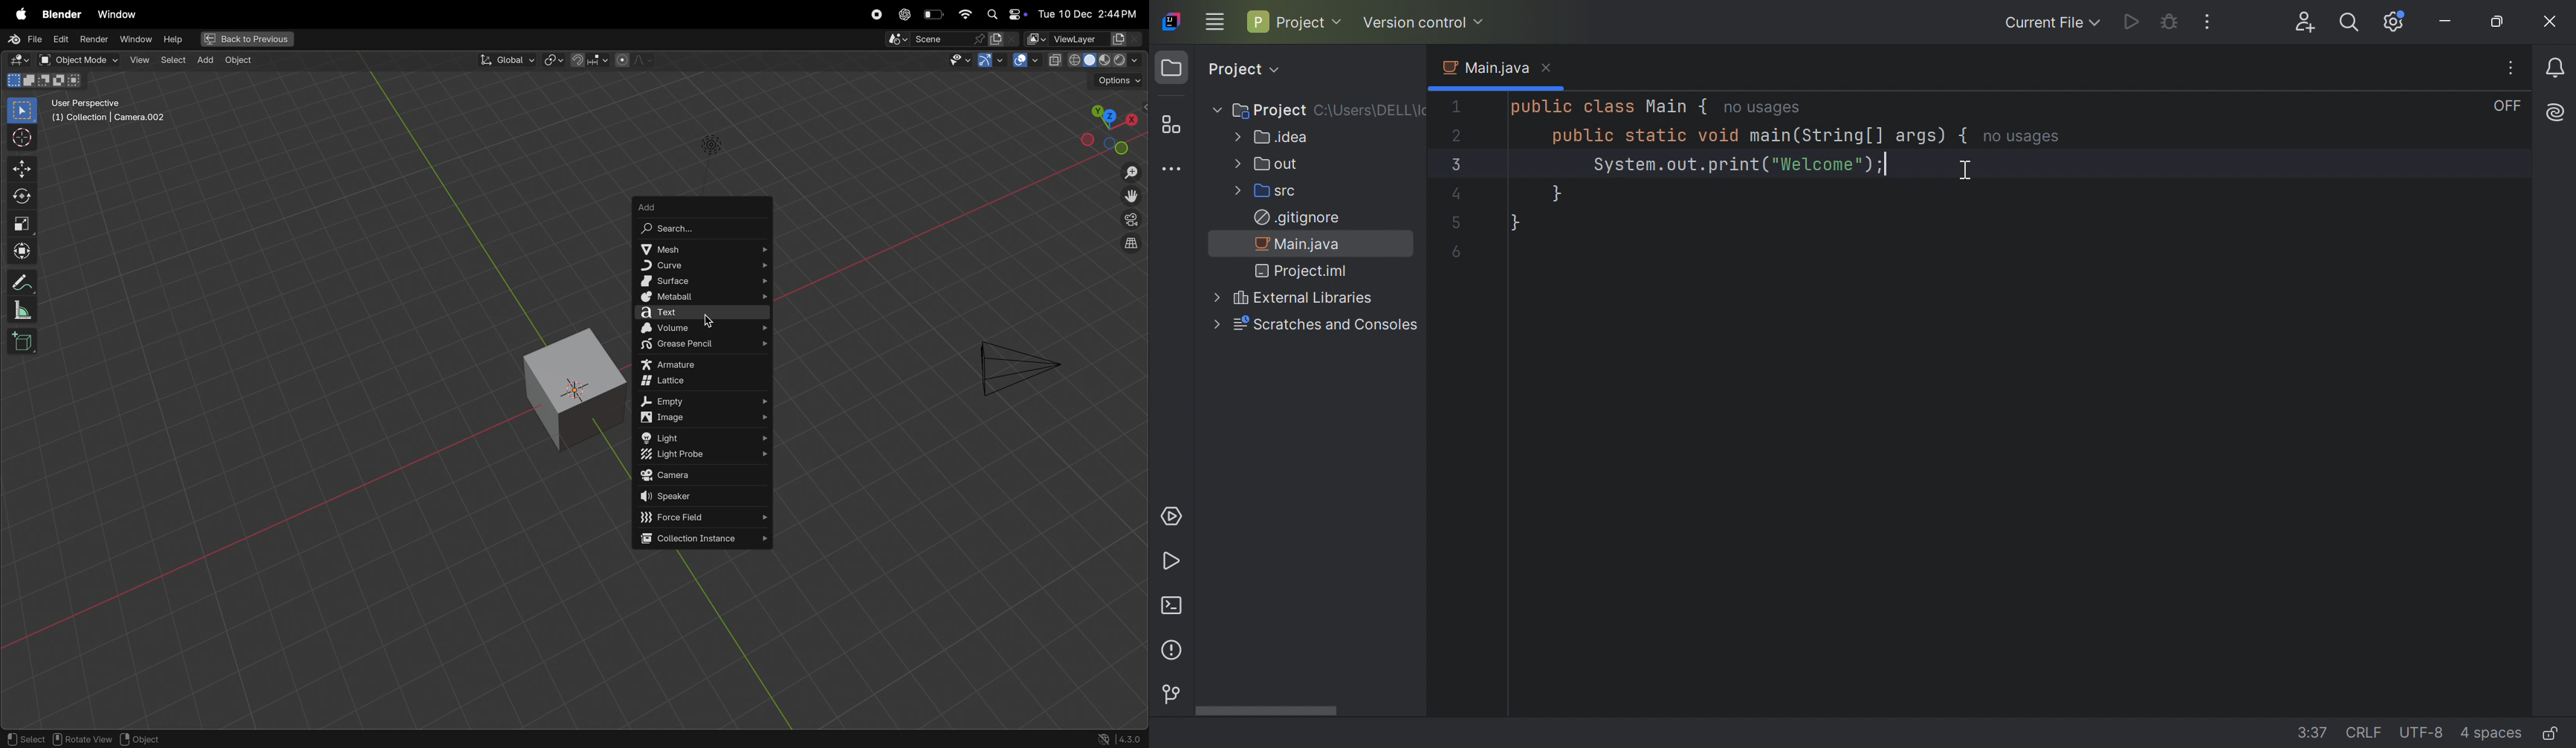 The image size is (2576, 756). Describe the element at coordinates (20, 223) in the screenshot. I see `scale` at that location.